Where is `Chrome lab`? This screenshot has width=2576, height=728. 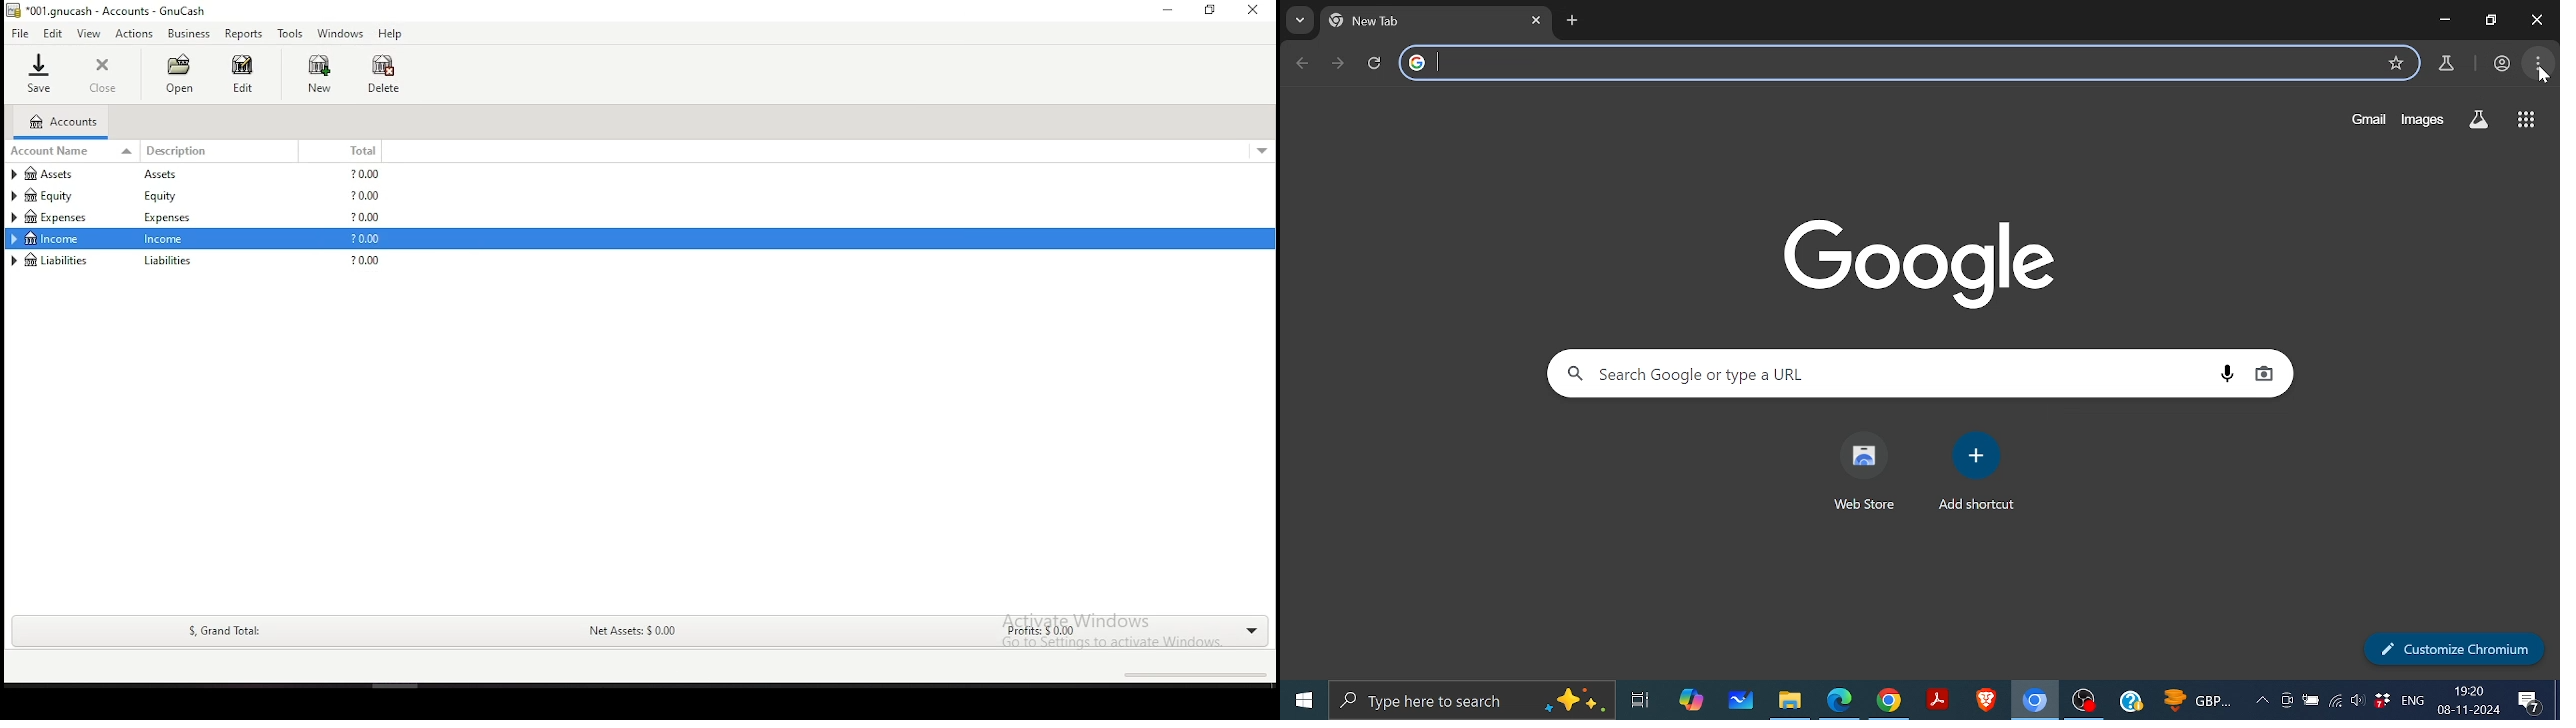 Chrome lab is located at coordinates (2446, 62).